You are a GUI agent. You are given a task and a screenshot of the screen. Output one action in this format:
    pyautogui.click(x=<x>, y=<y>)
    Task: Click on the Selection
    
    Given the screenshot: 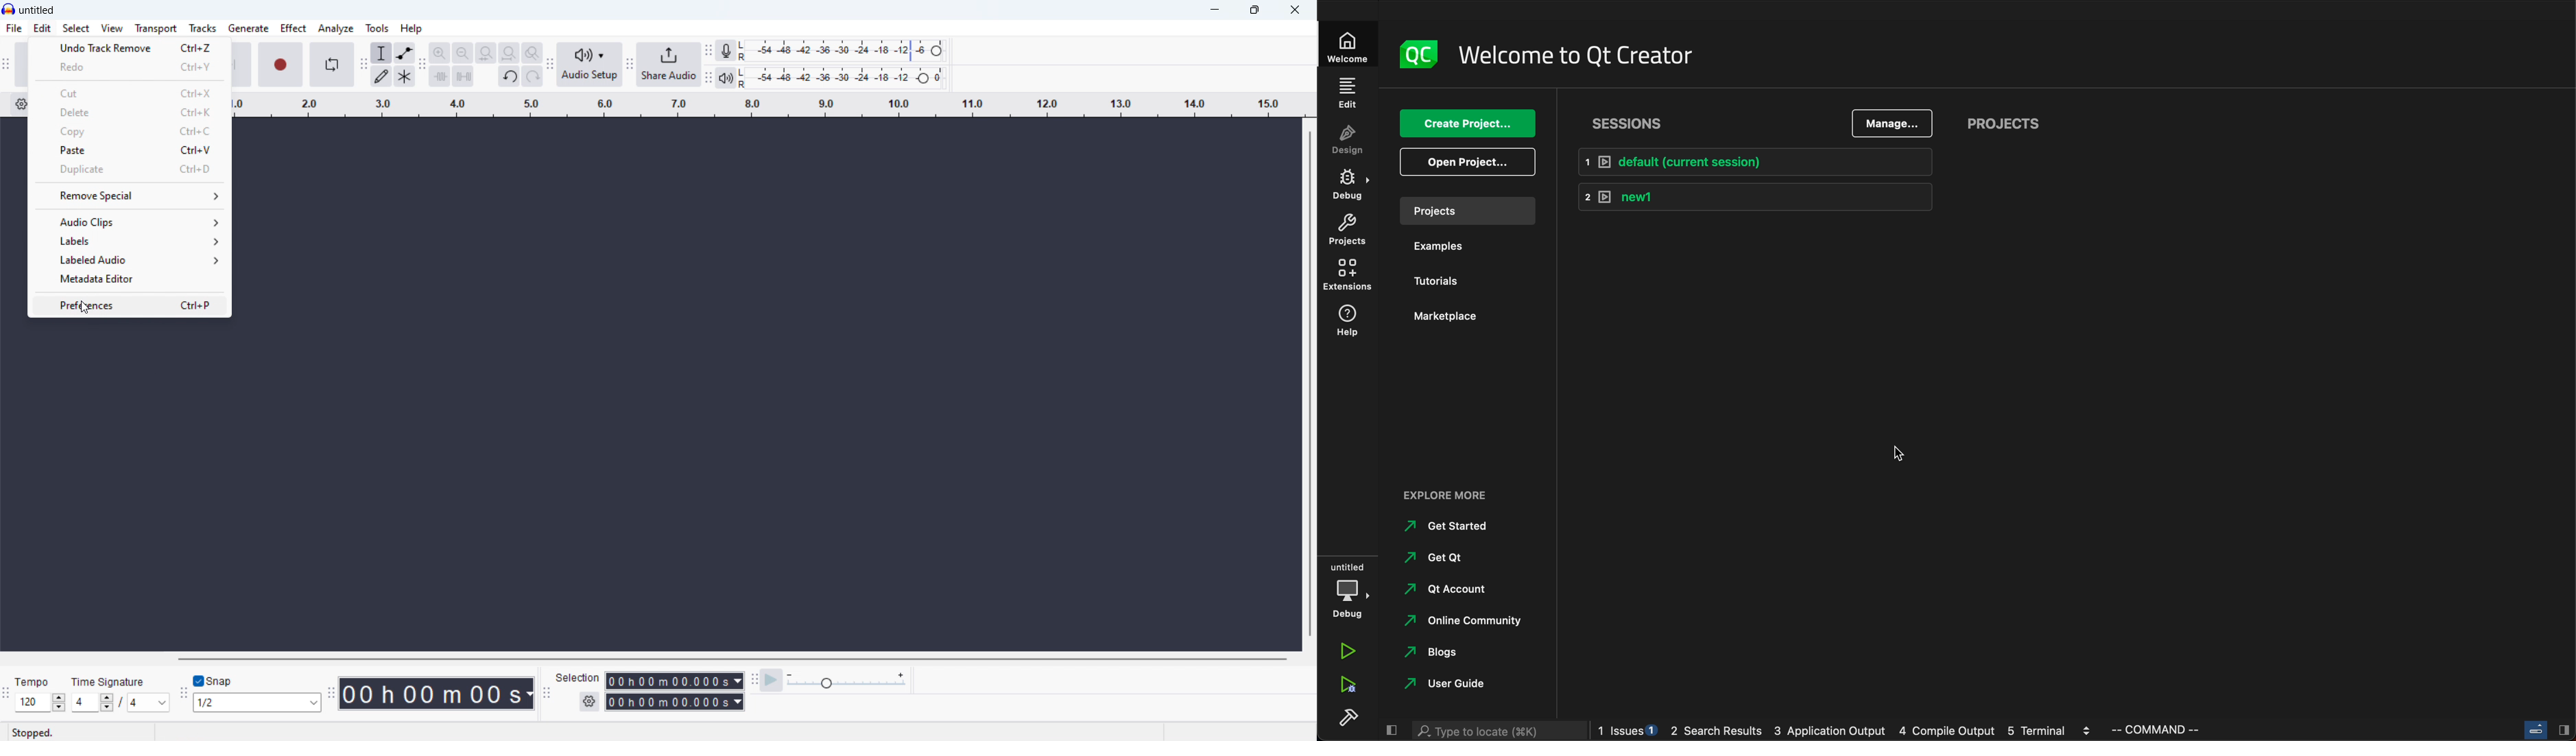 What is the action you would take?
    pyautogui.click(x=580, y=677)
    